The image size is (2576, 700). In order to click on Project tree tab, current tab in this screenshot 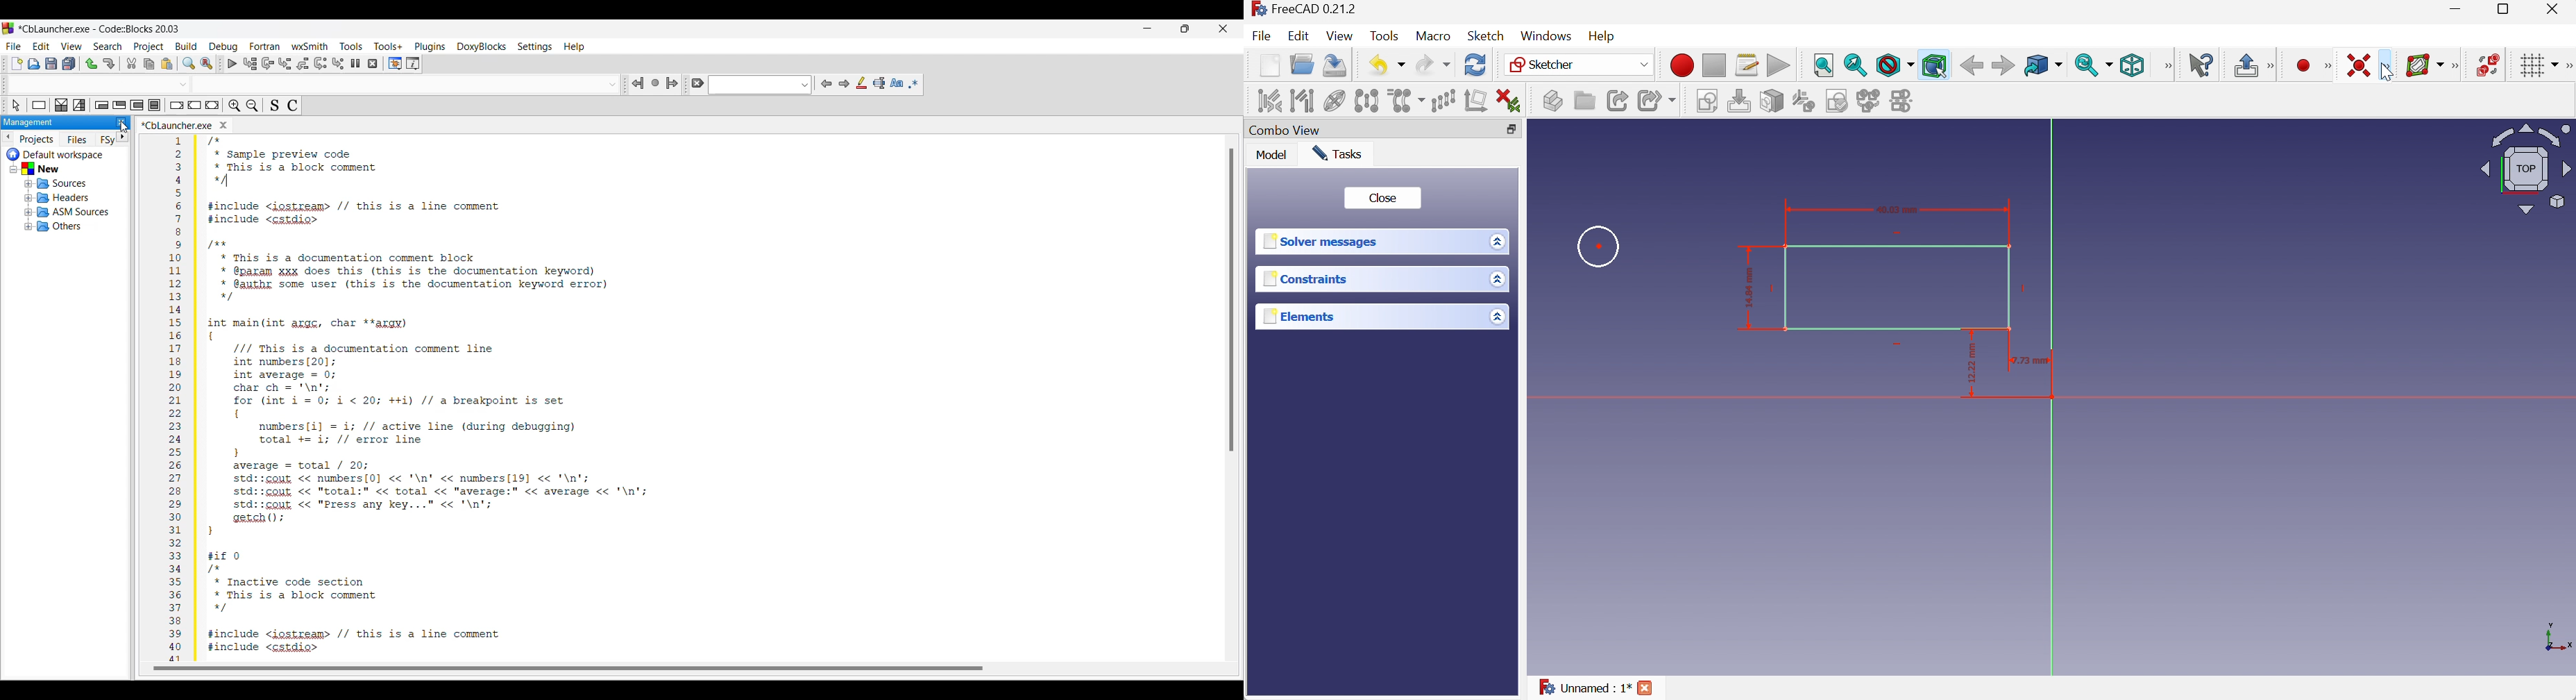, I will do `click(38, 139)`.